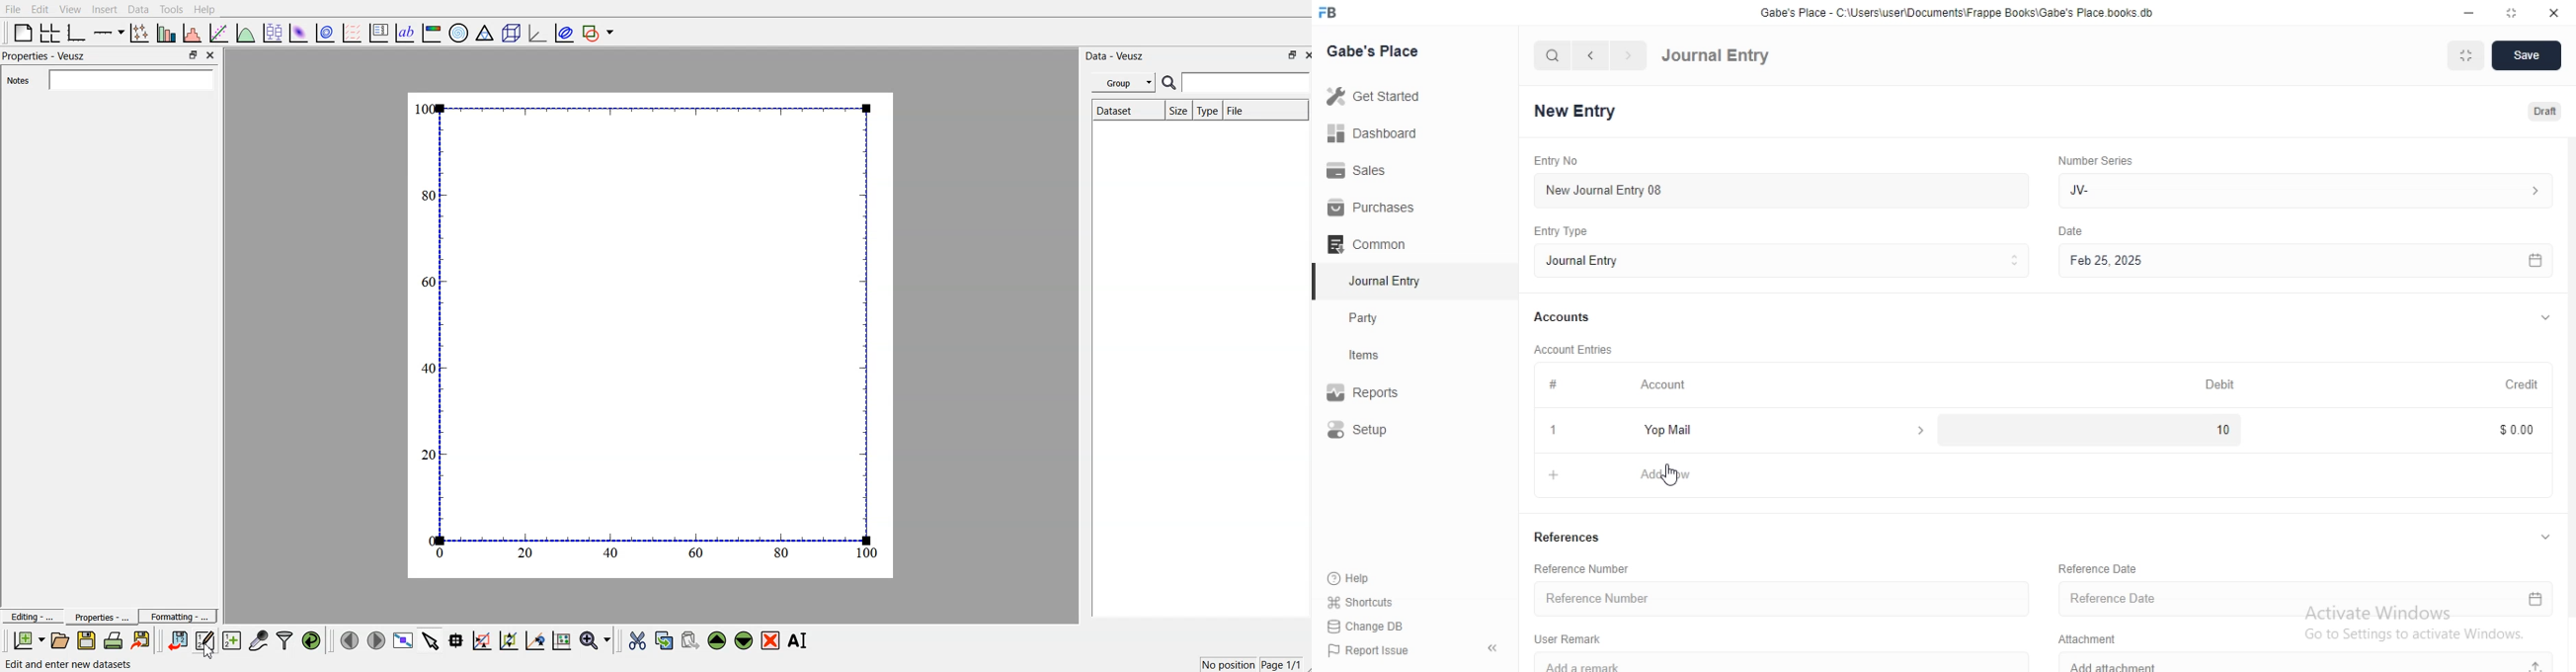  Describe the element at coordinates (2535, 110) in the screenshot. I see `Draft` at that location.